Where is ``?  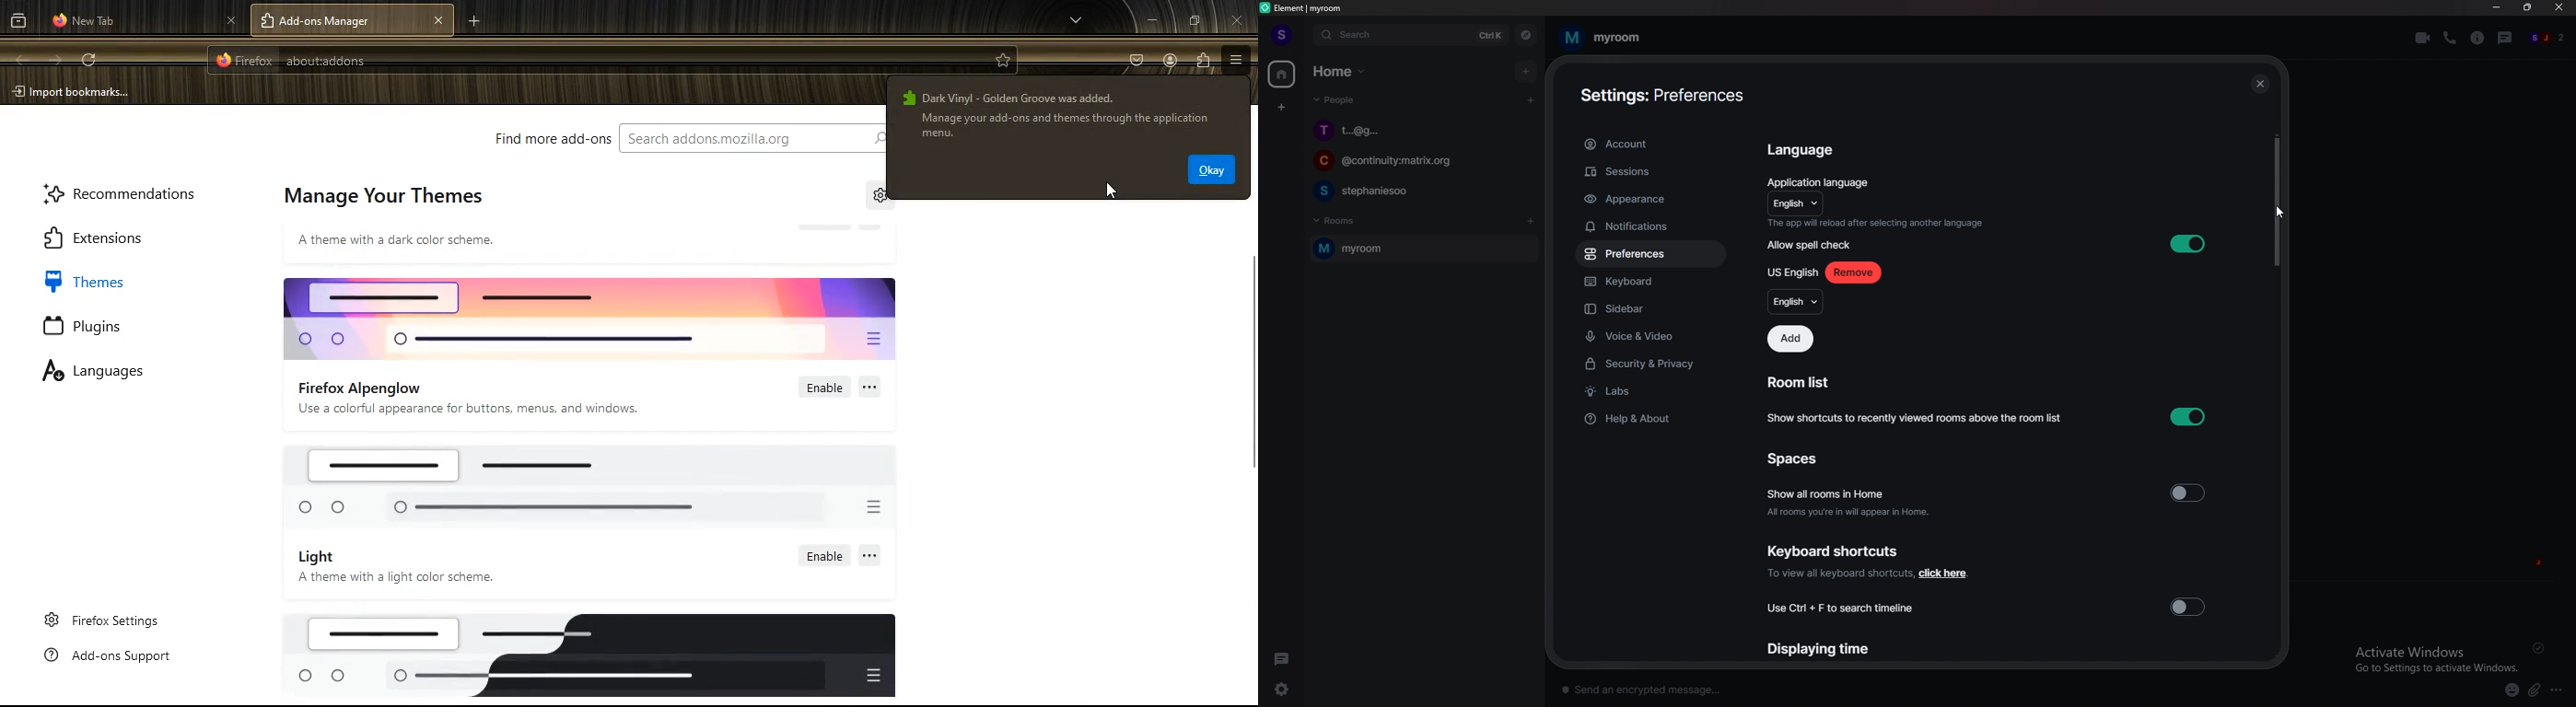
 is located at coordinates (2542, 648).